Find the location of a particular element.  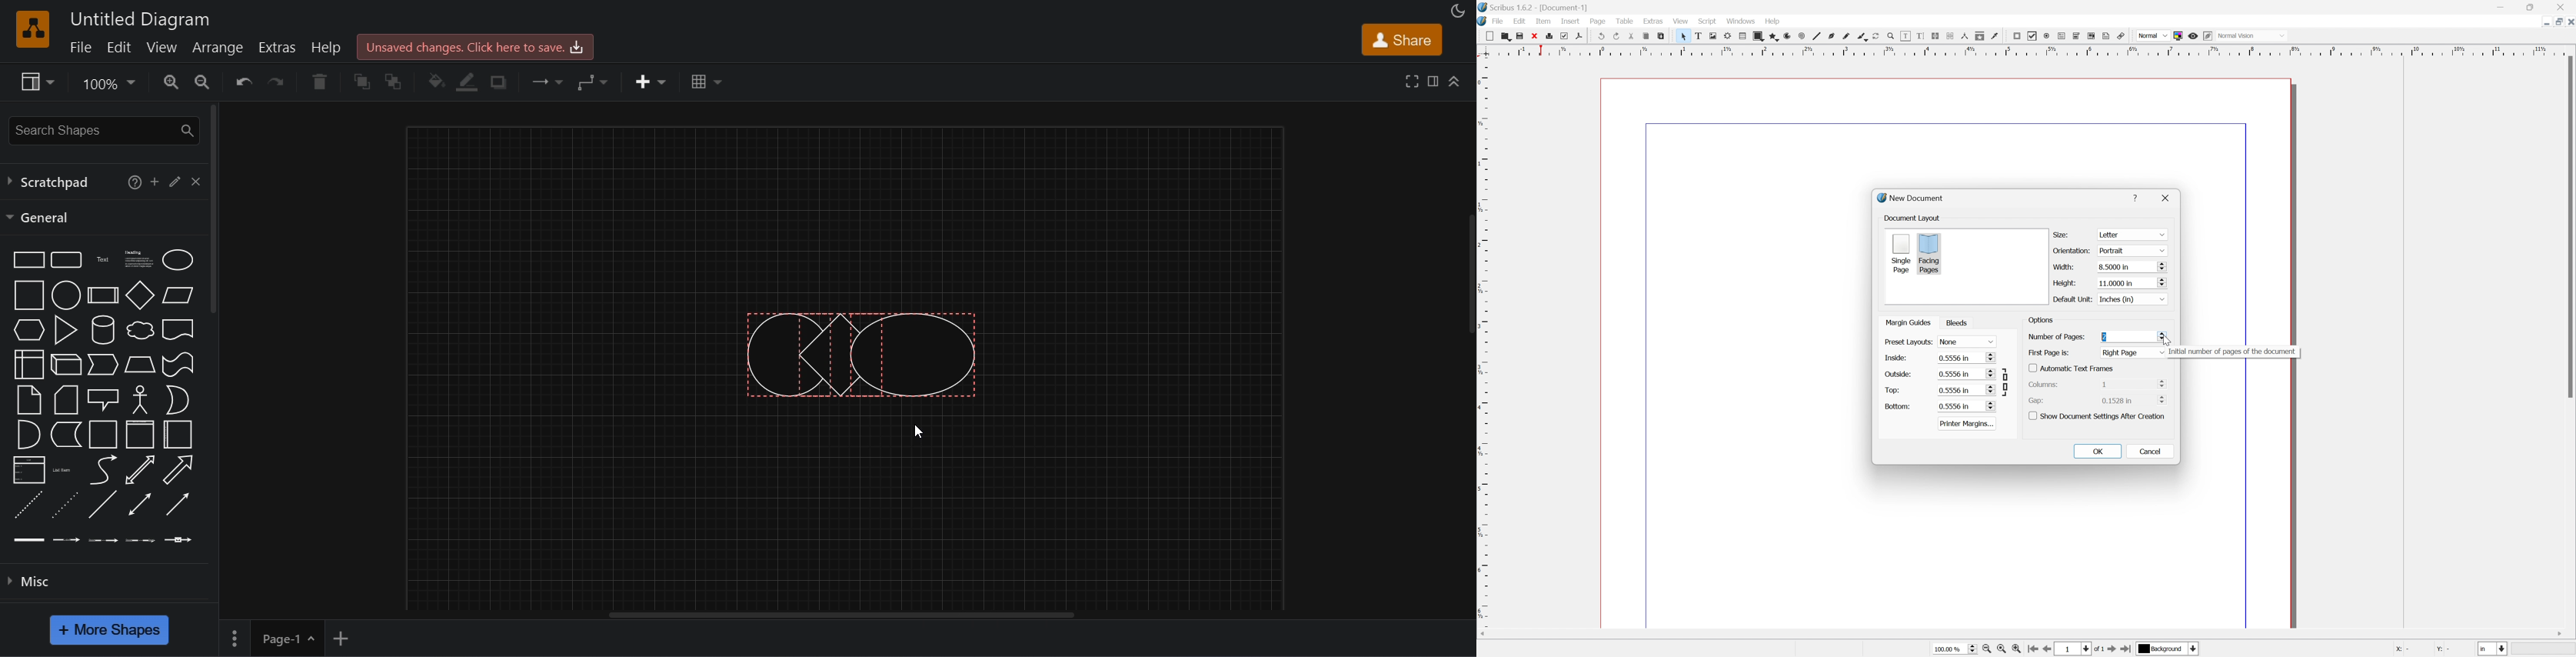

Spiral is located at coordinates (1800, 36).